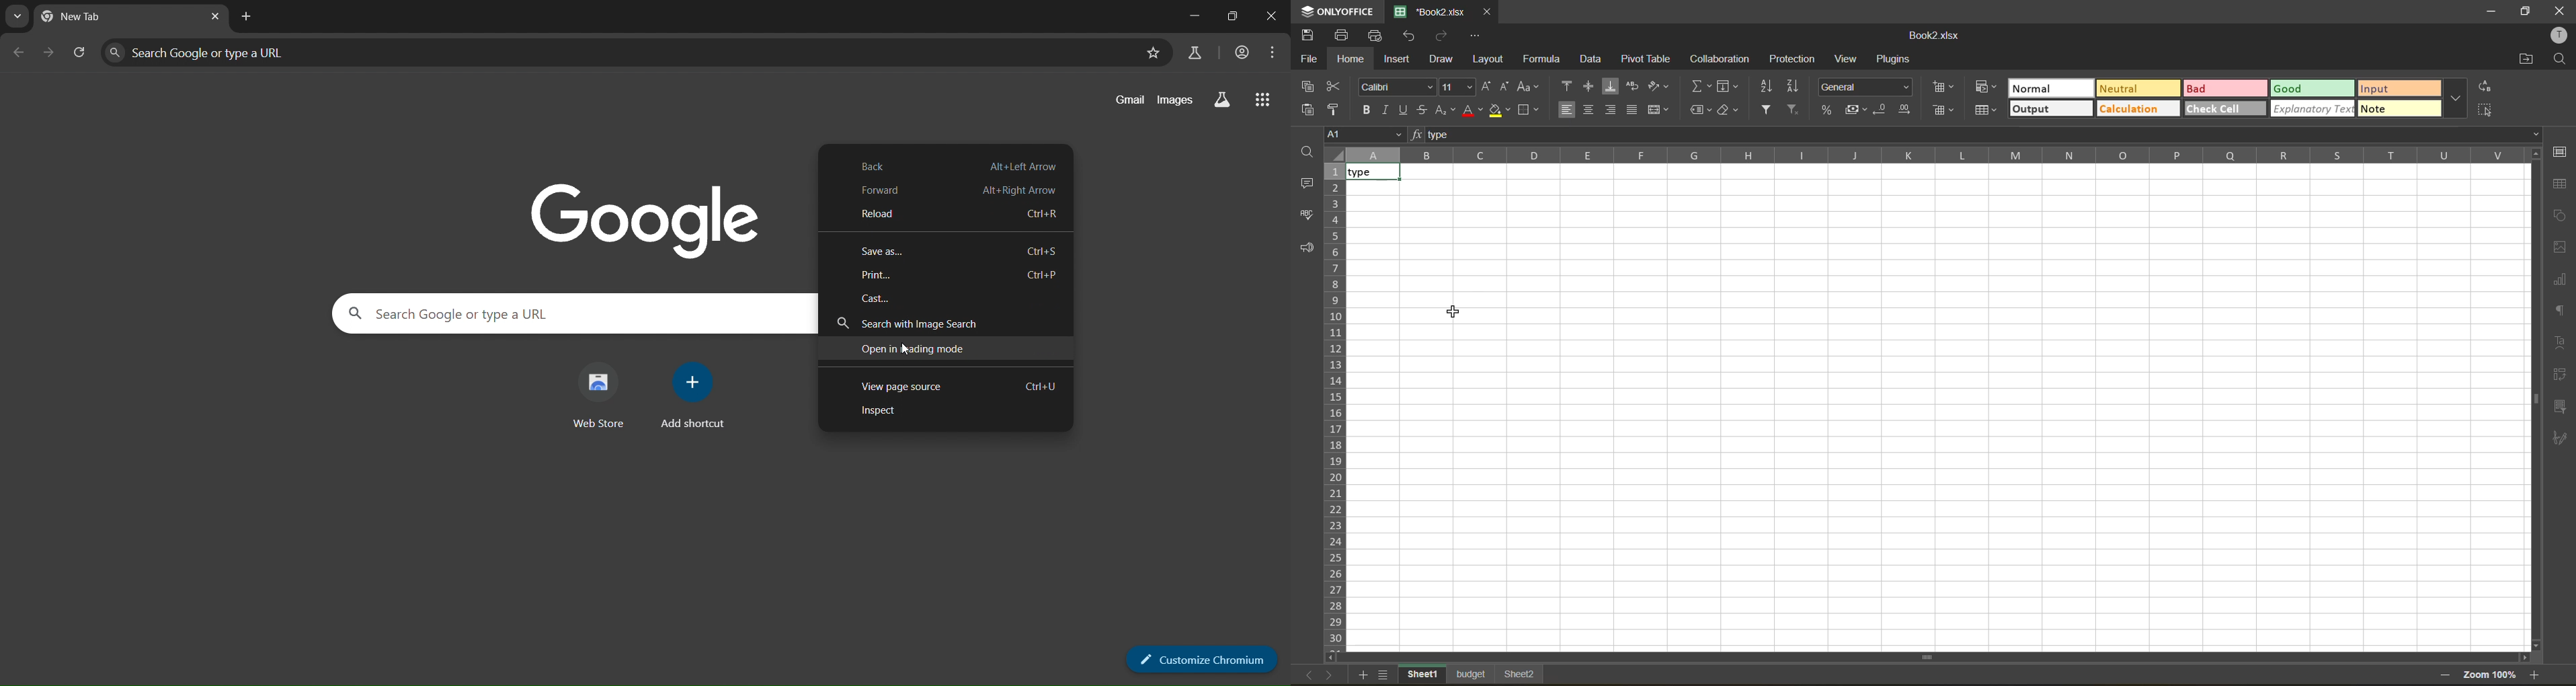 Image resolution: width=2576 pixels, height=700 pixels. I want to click on sheet names, so click(1472, 674).